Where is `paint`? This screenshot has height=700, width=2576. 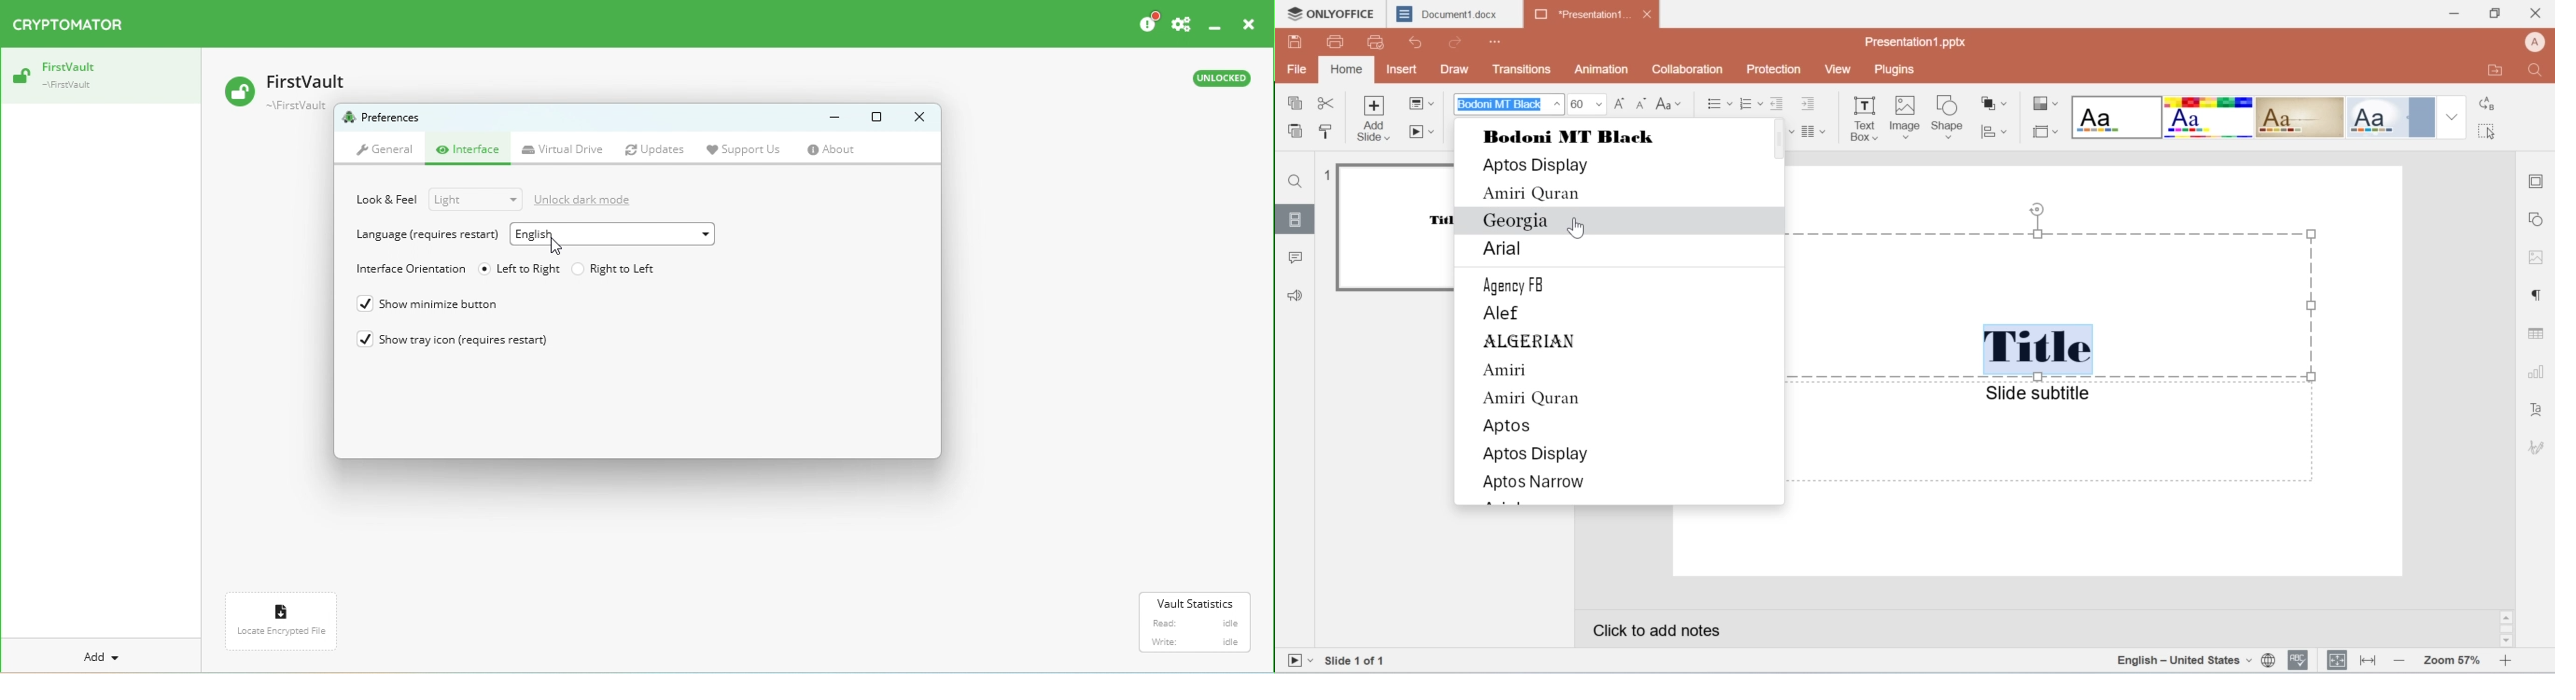 paint is located at coordinates (1326, 130).